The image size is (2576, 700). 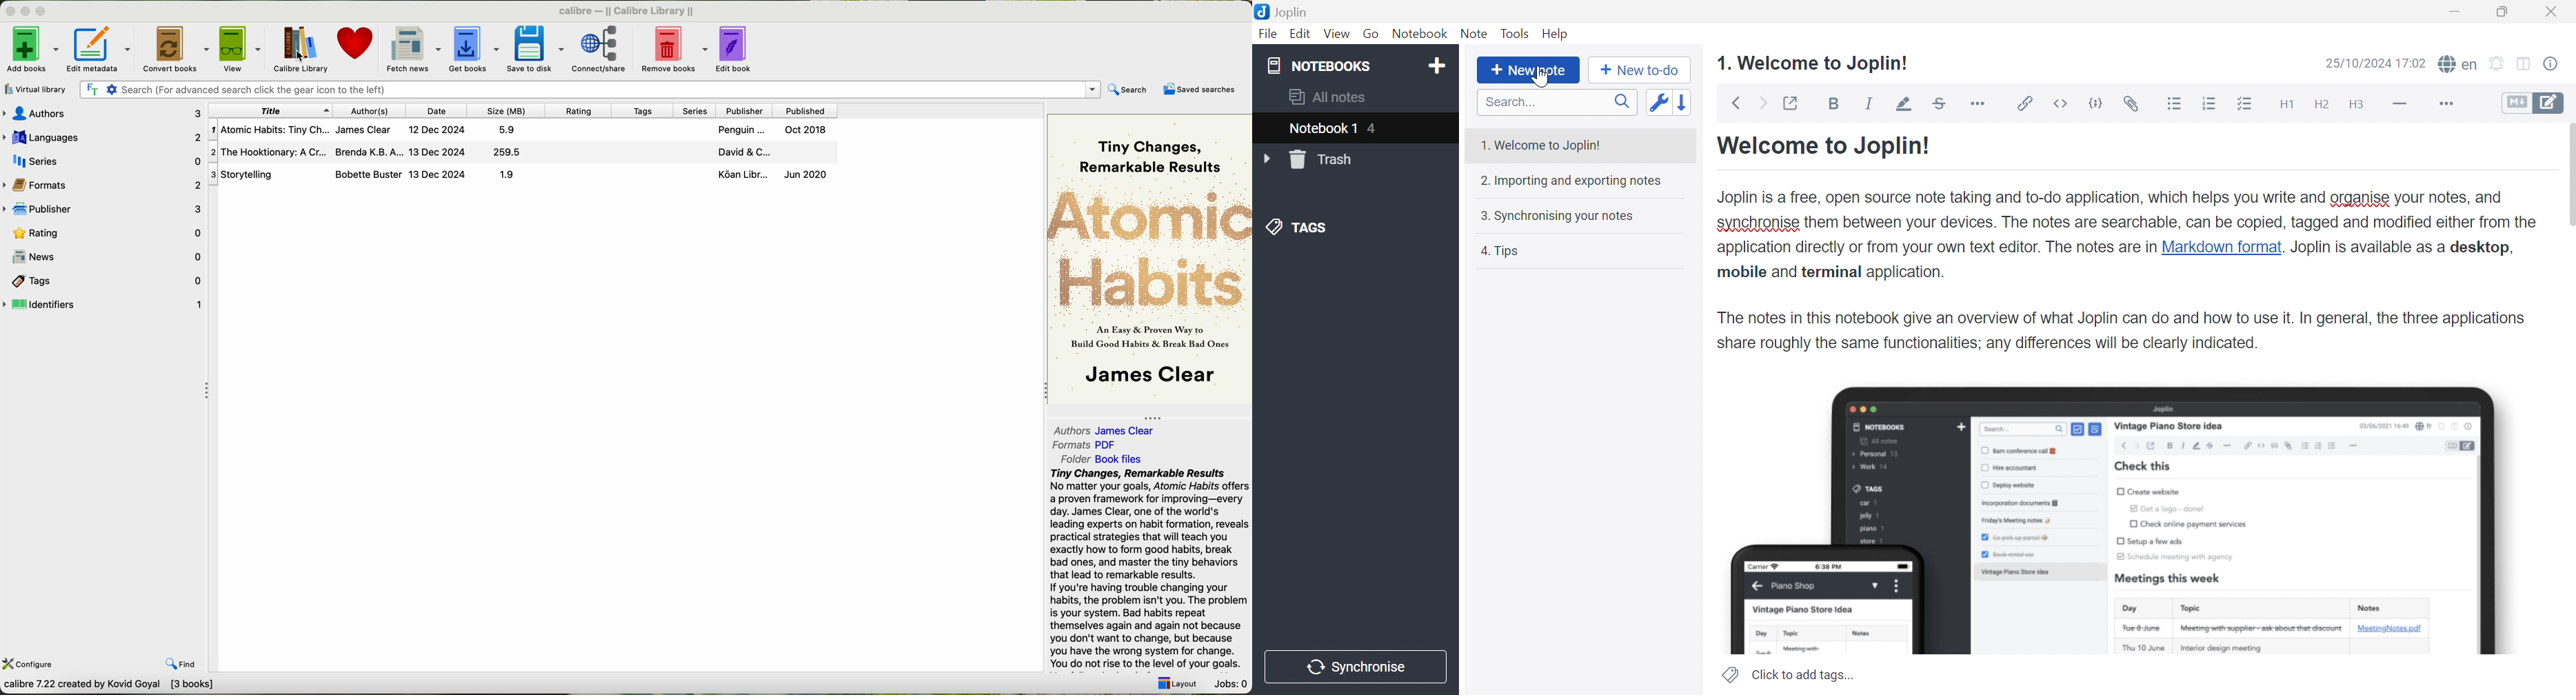 What do you see at coordinates (2026, 103) in the screenshot?
I see `Insert/edit link` at bounding box center [2026, 103].